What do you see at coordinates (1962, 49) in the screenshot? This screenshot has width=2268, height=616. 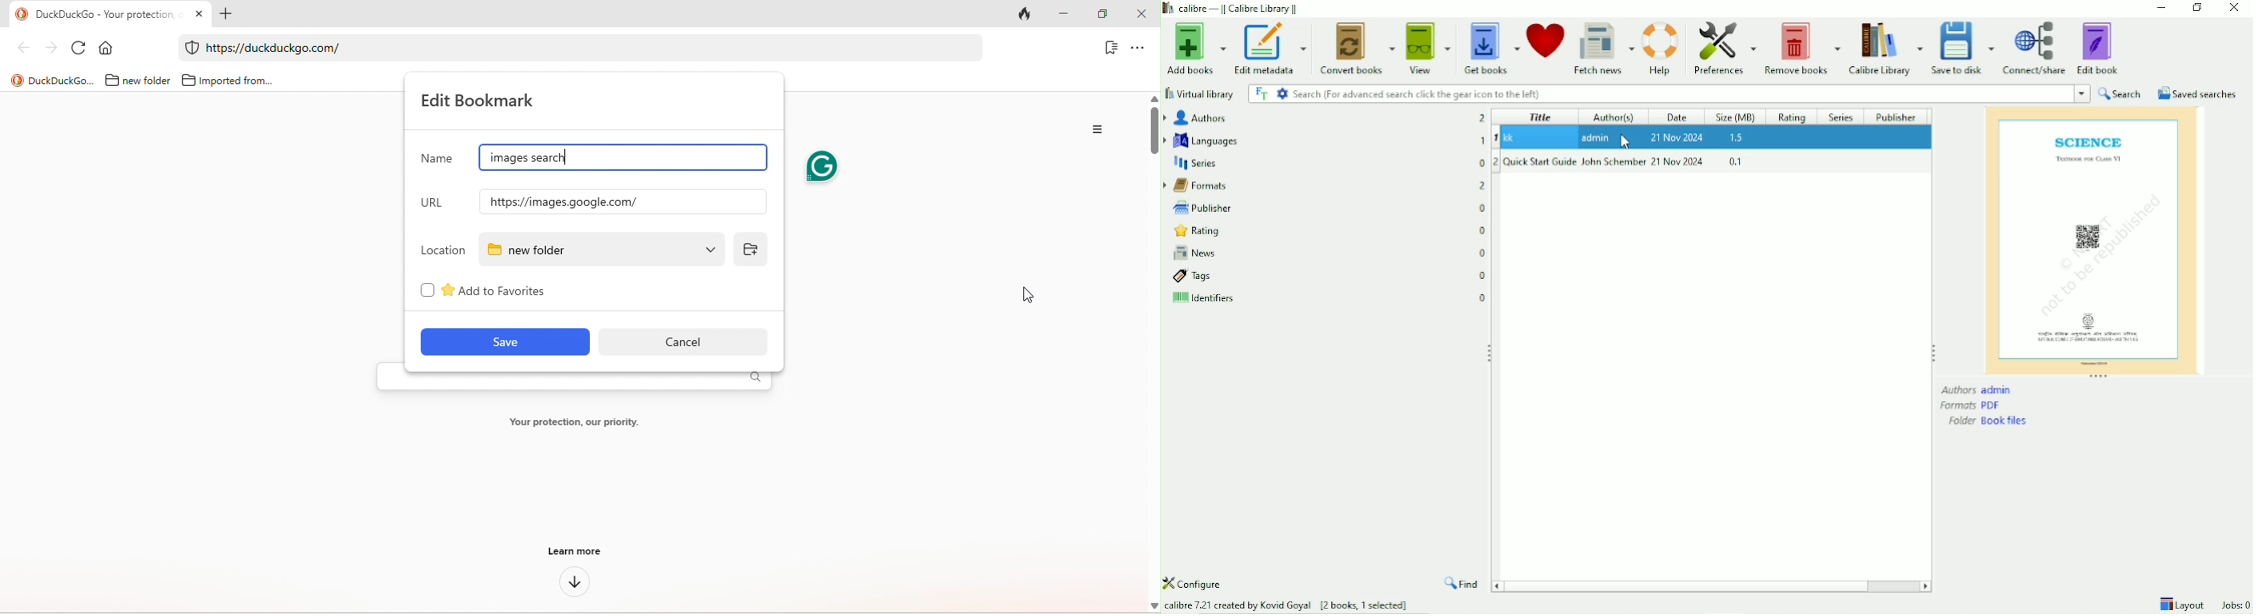 I see `Save to disk` at bounding box center [1962, 49].